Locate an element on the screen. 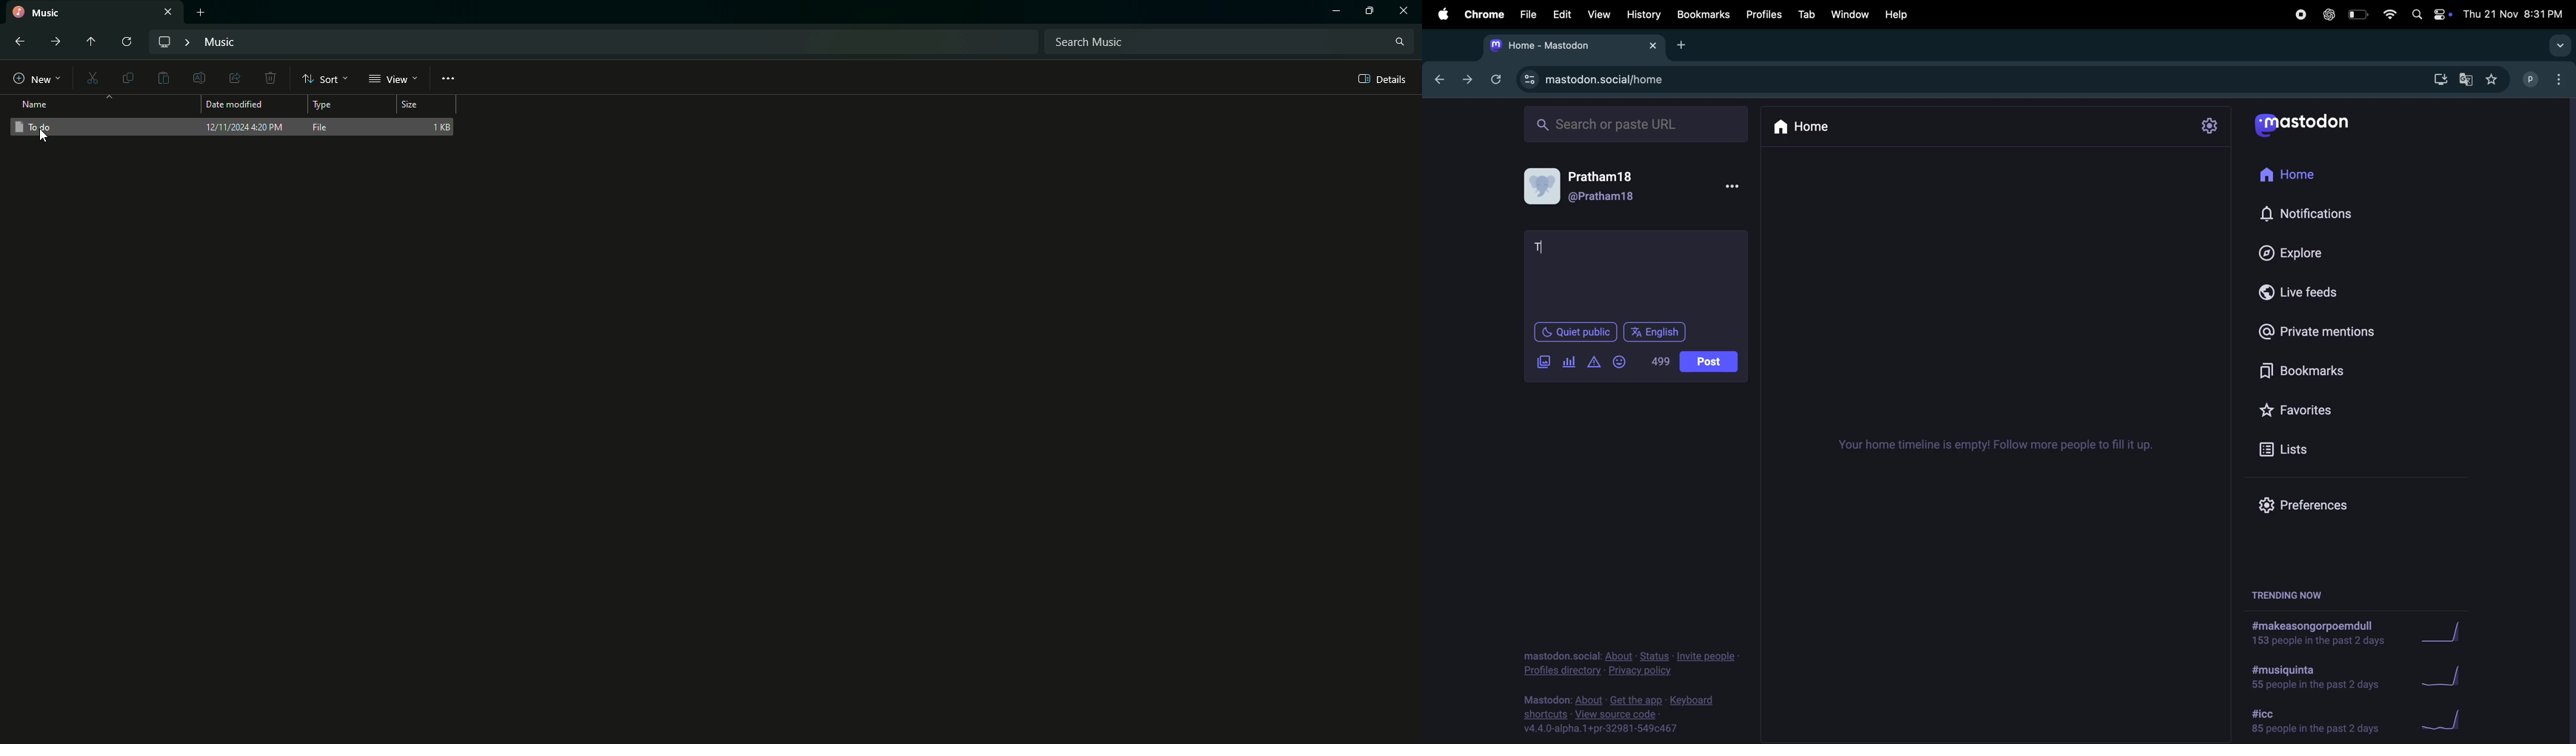 This screenshot has height=756, width=2576. hashtag is located at coordinates (2315, 720).